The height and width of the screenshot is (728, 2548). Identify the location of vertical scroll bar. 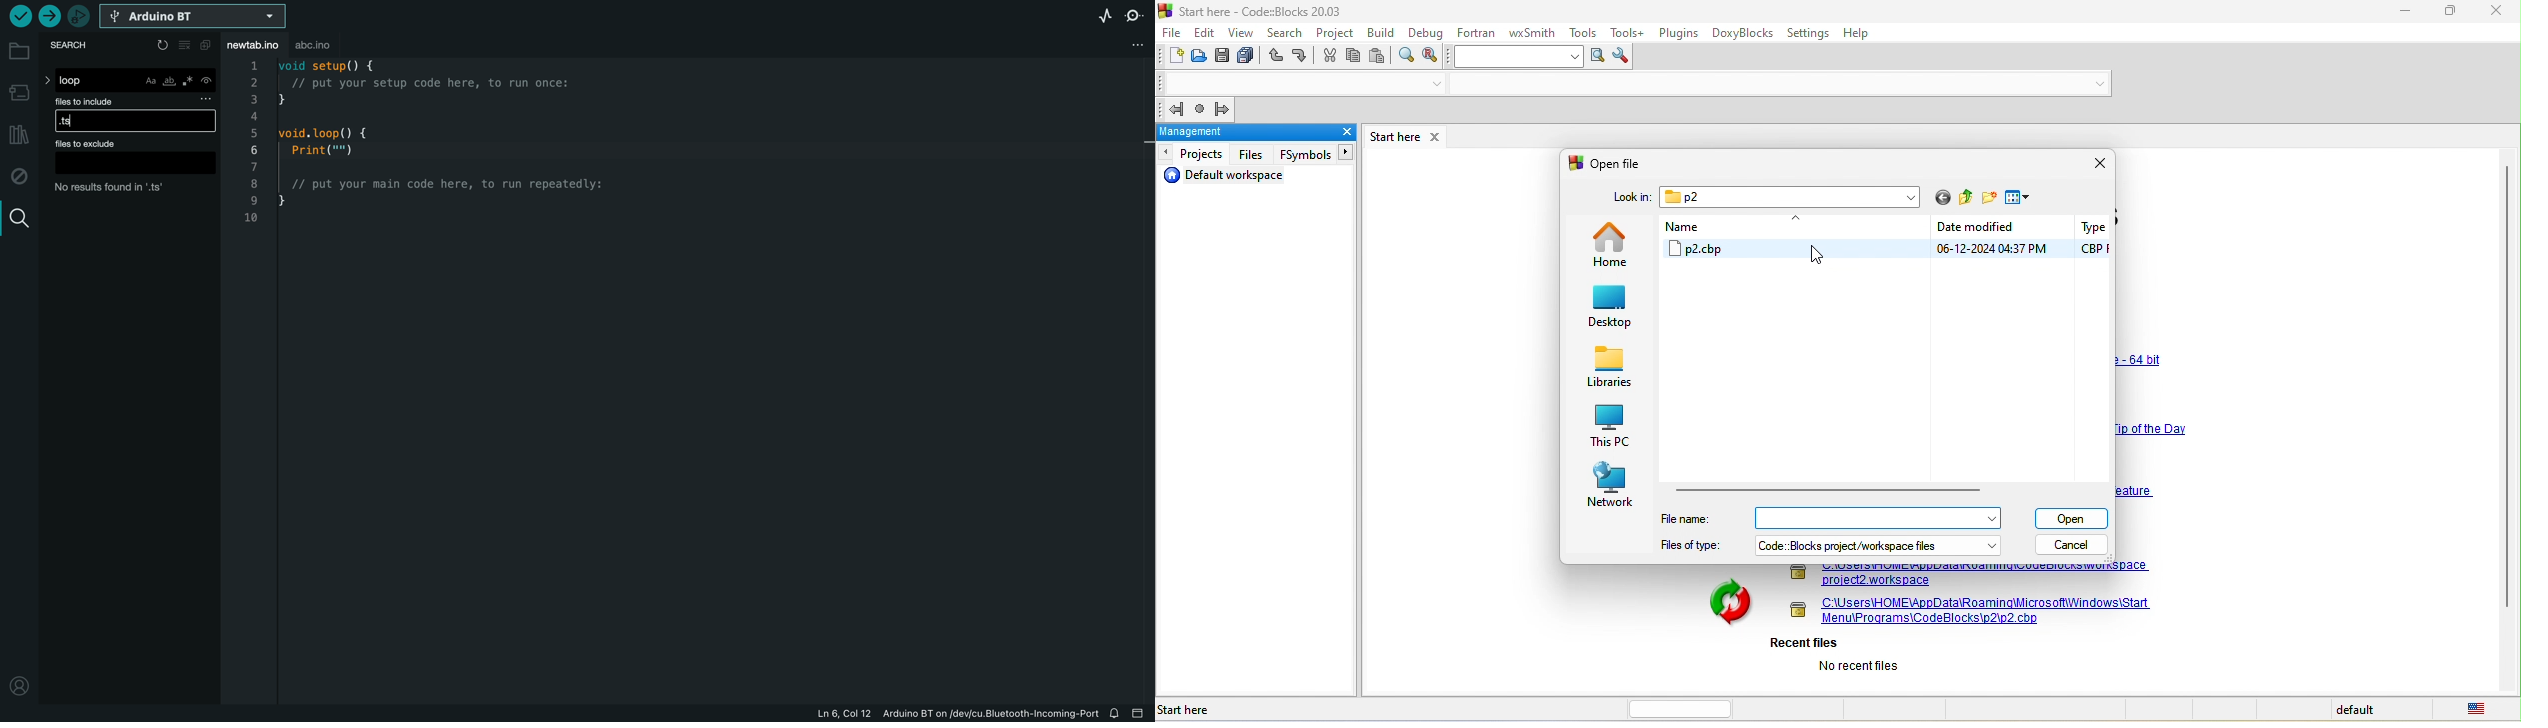
(2507, 386).